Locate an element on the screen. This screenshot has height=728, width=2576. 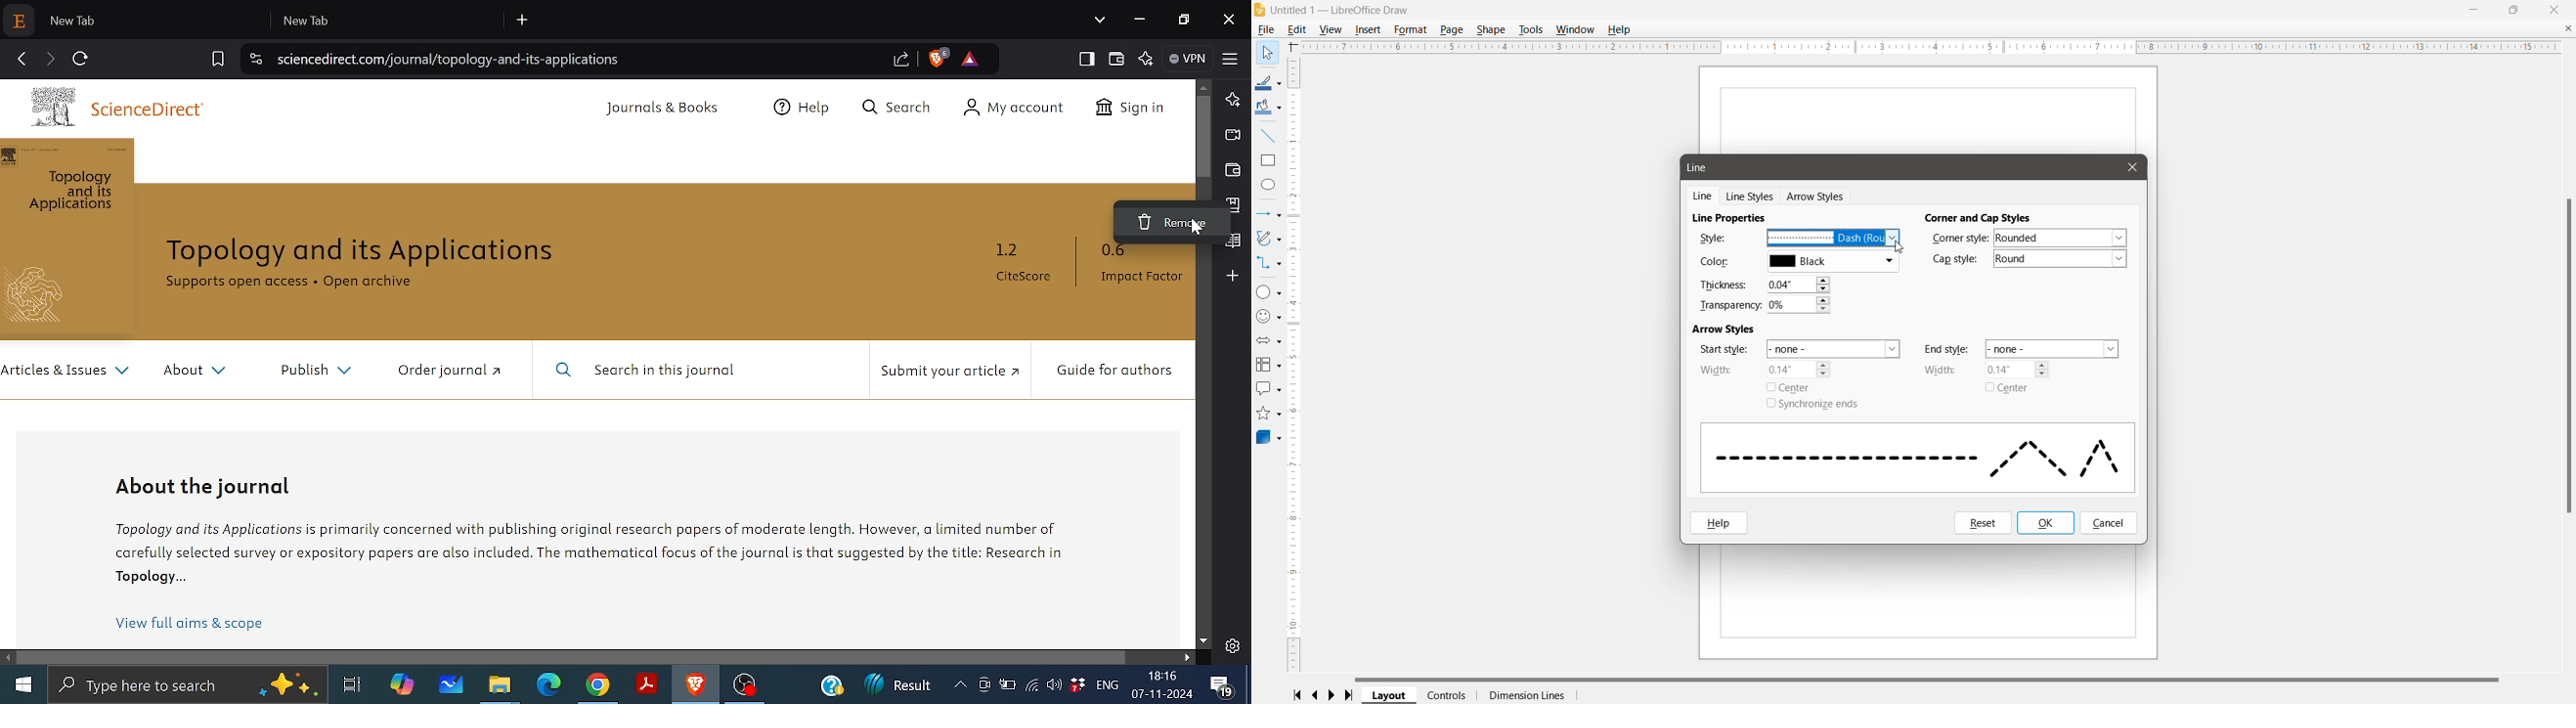
Line is located at coordinates (1705, 168).